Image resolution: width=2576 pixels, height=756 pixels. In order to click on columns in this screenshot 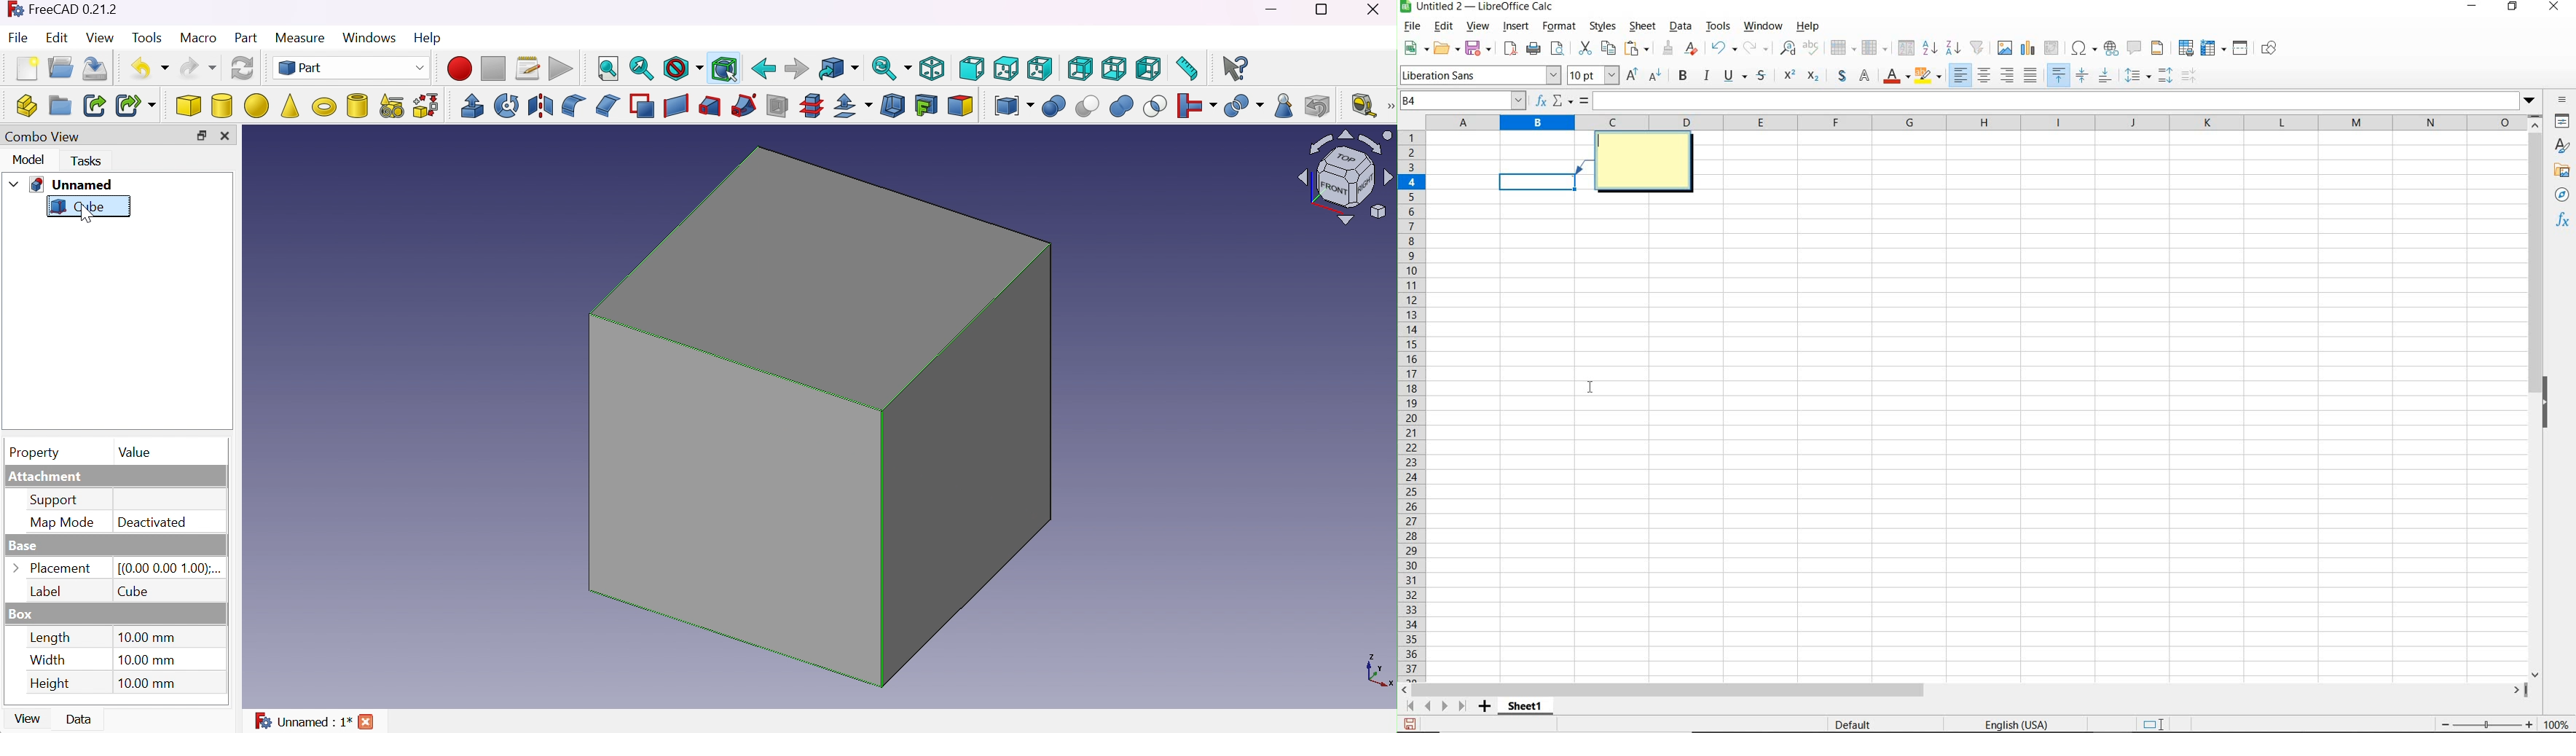, I will do `click(1978, 122)`.